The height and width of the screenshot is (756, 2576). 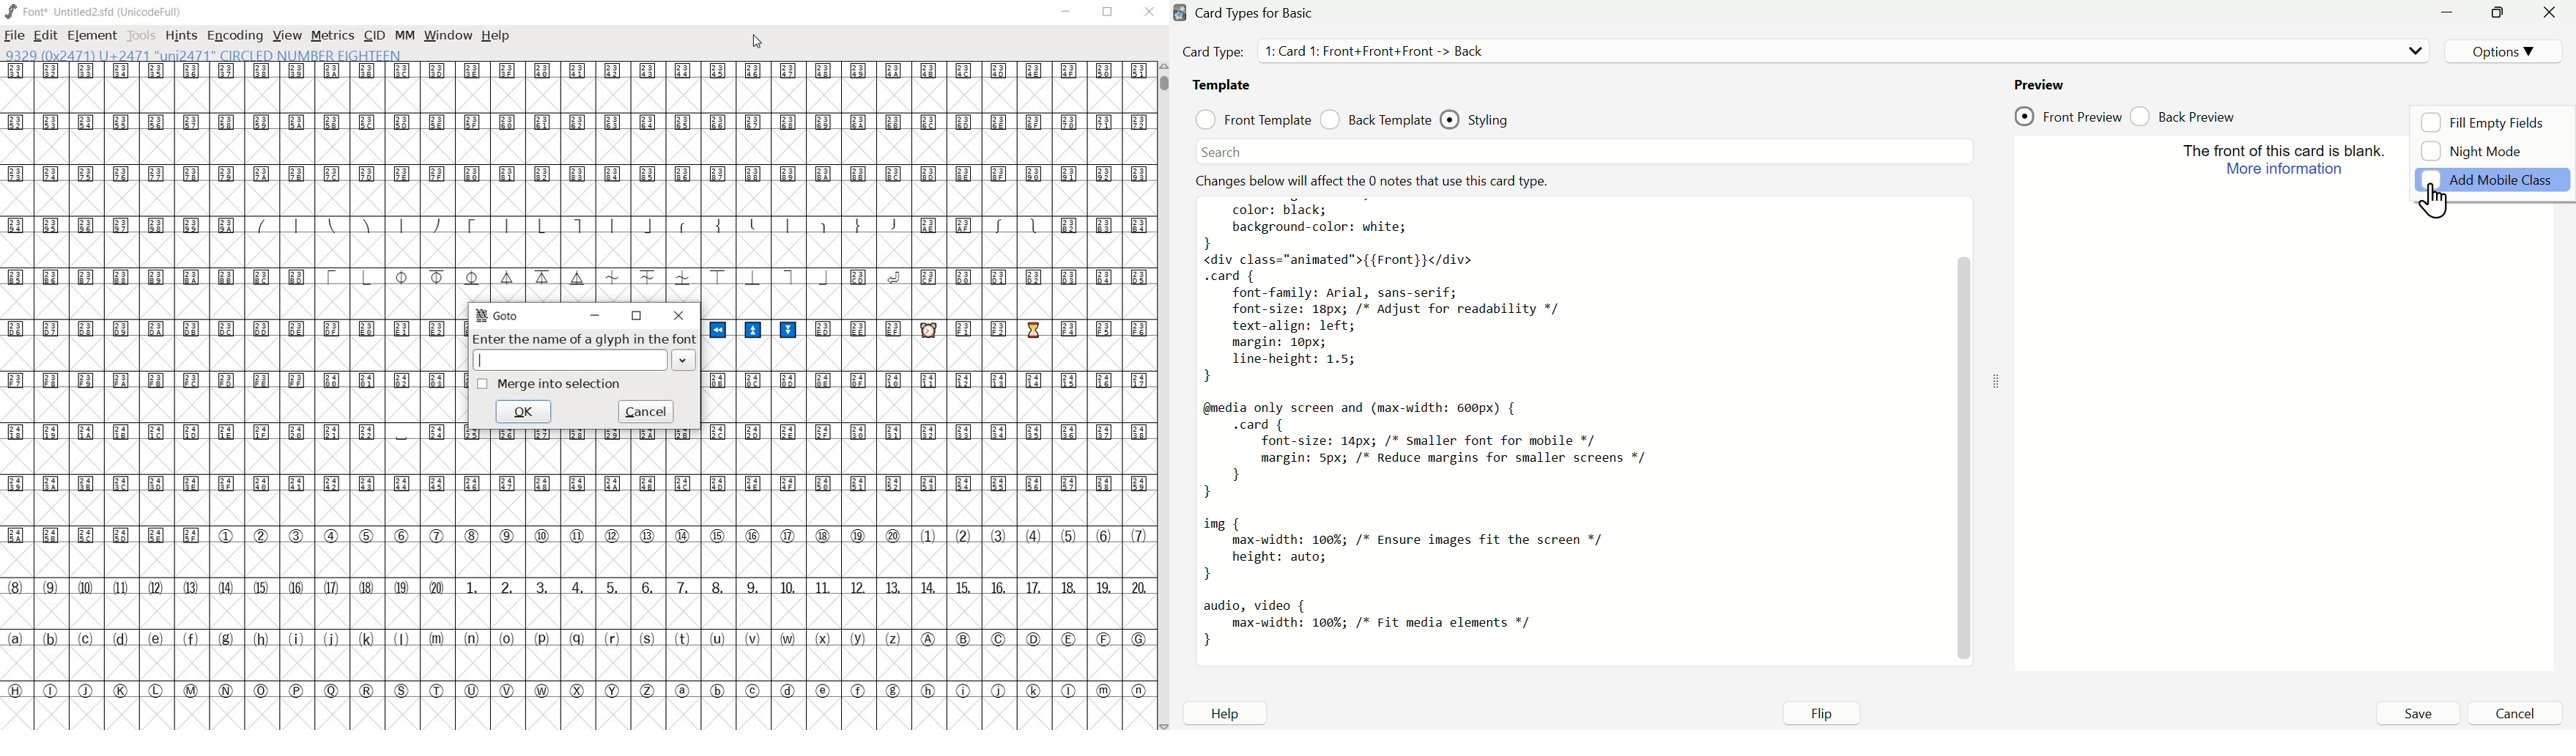 What do you see at coordinates (2068, 116) in the screenshot?
I see `Front Preview` at bounding box center [2068, 116].